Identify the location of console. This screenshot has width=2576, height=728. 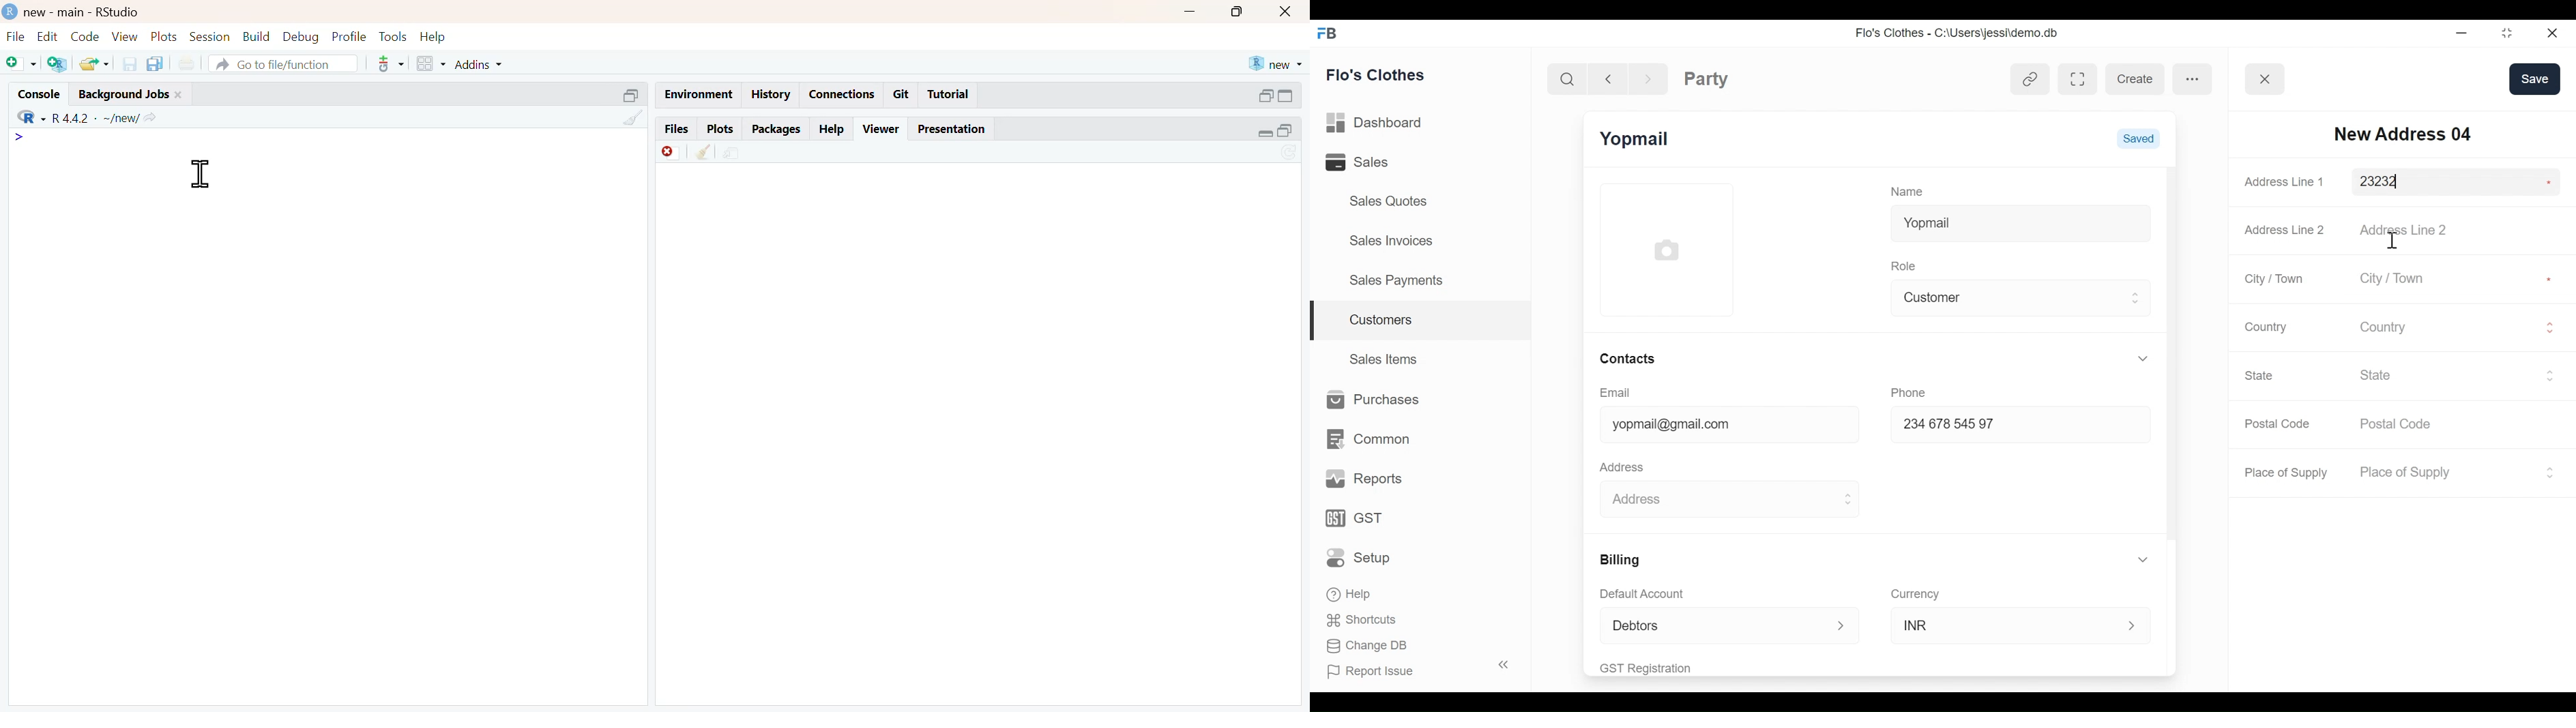
(39, 94).